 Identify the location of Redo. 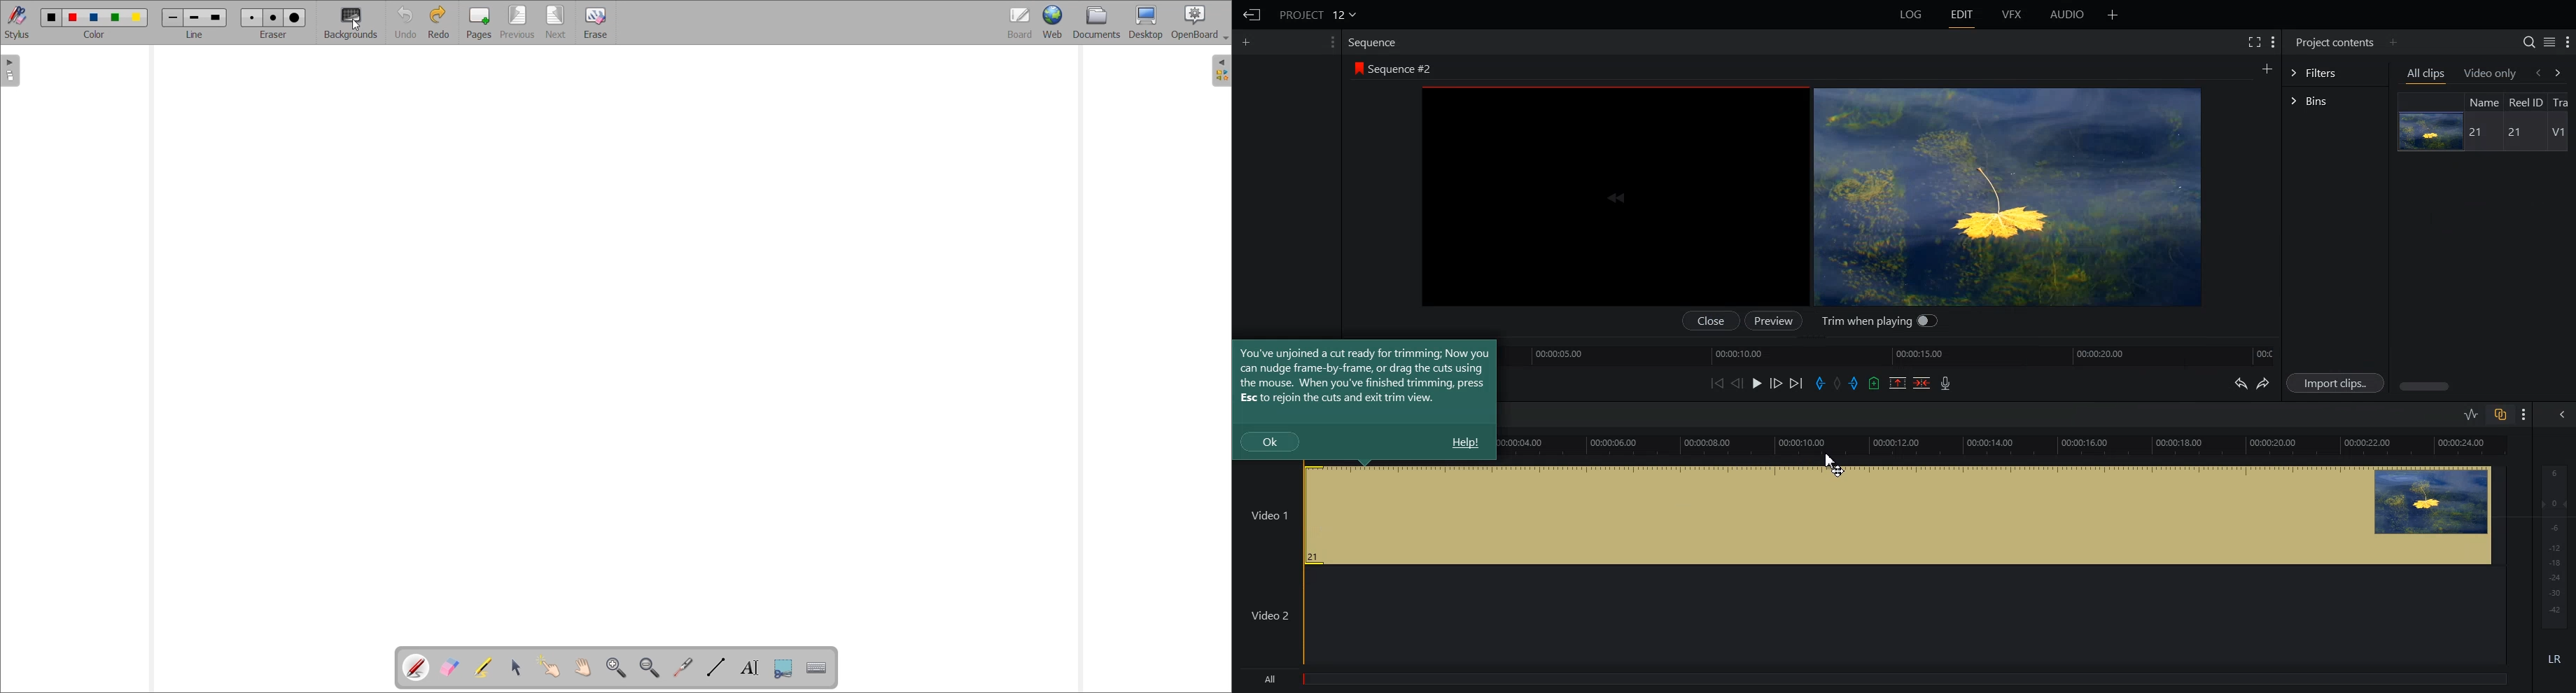
(2263, 383).